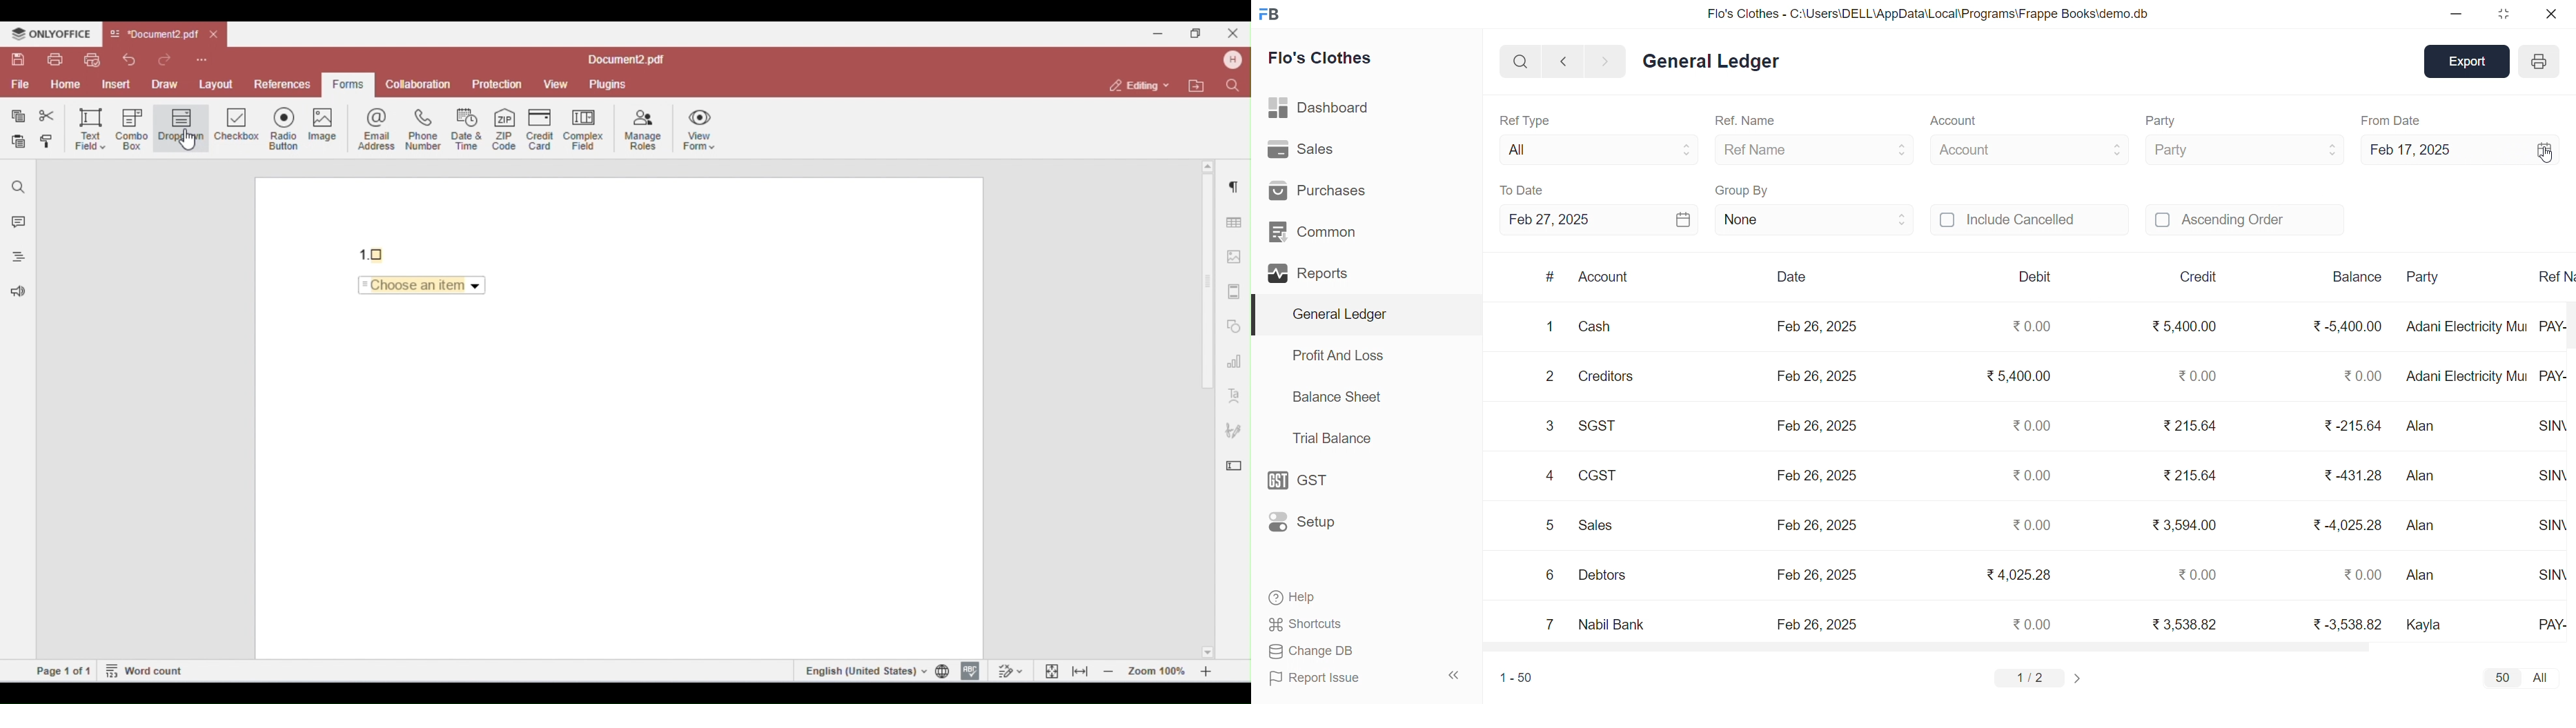 This screenshot has width=2576, height=728. Describe the element at coordinates (1817, 476) in the screenshot. I see `Feb 26, 2025` at that location.